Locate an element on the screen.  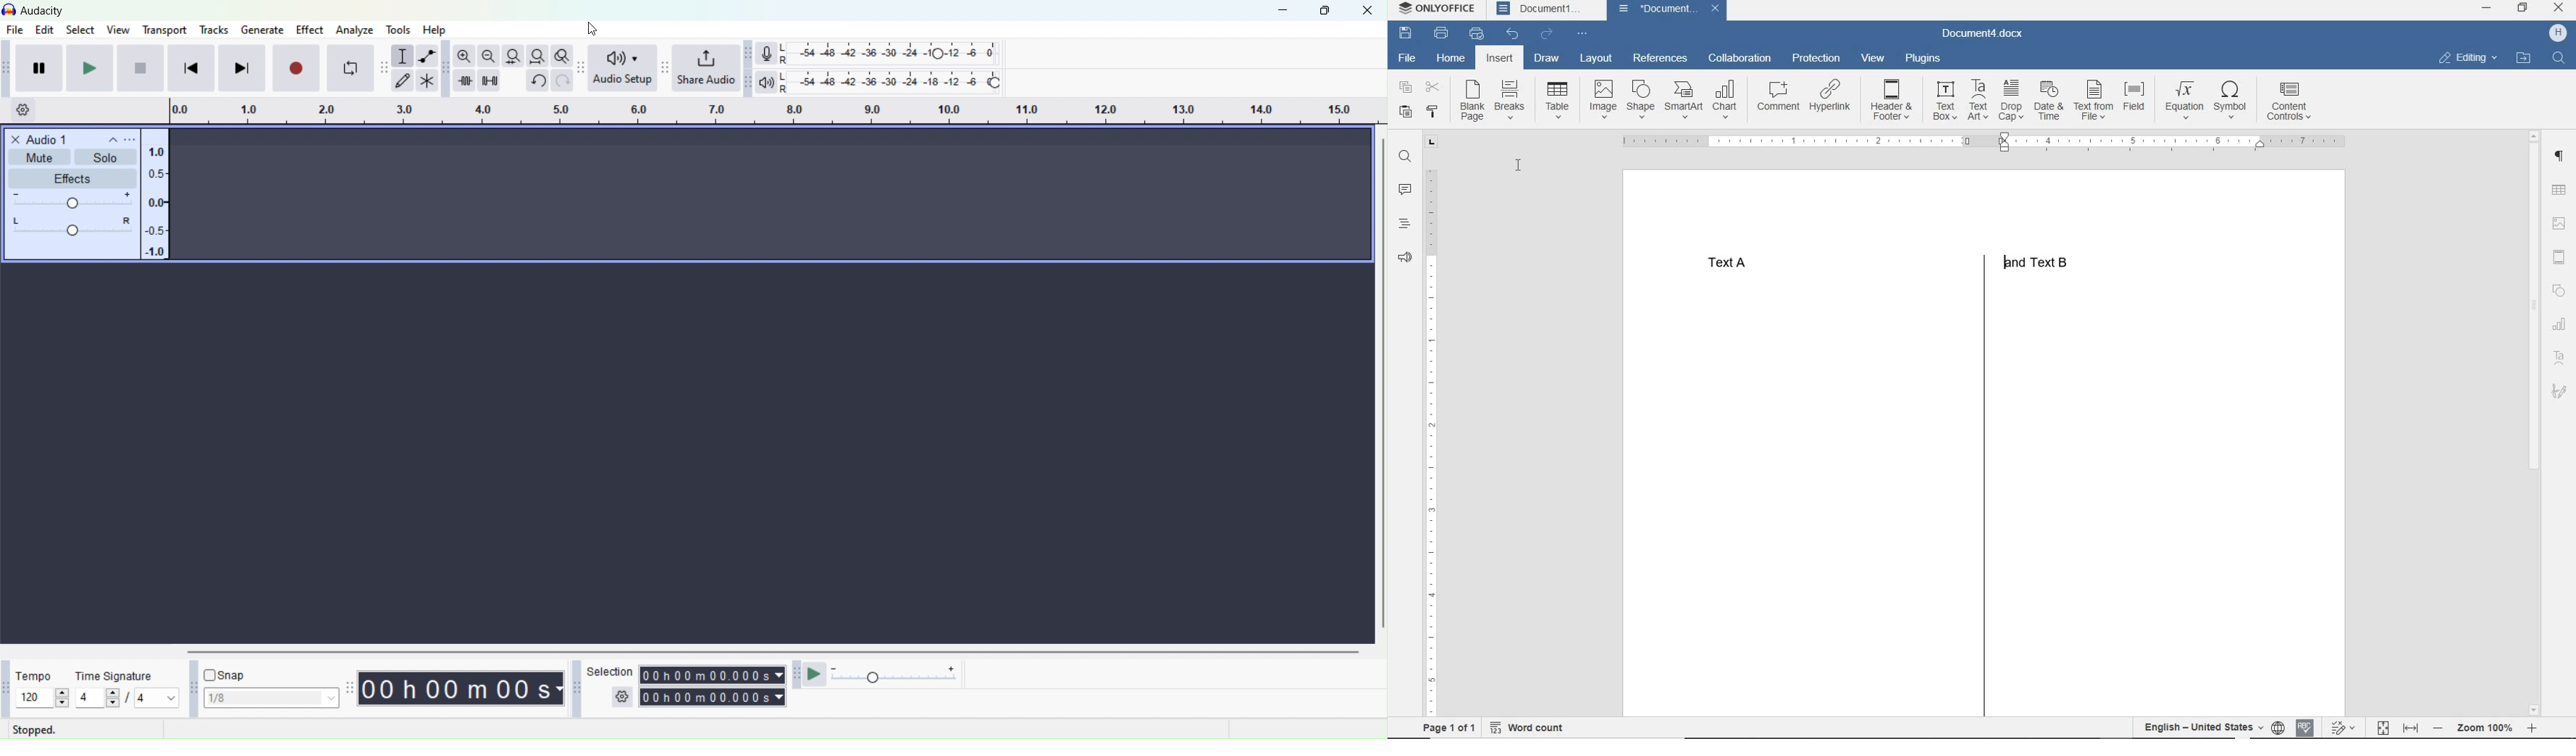
Mute  is located at coordinates (36, 157).